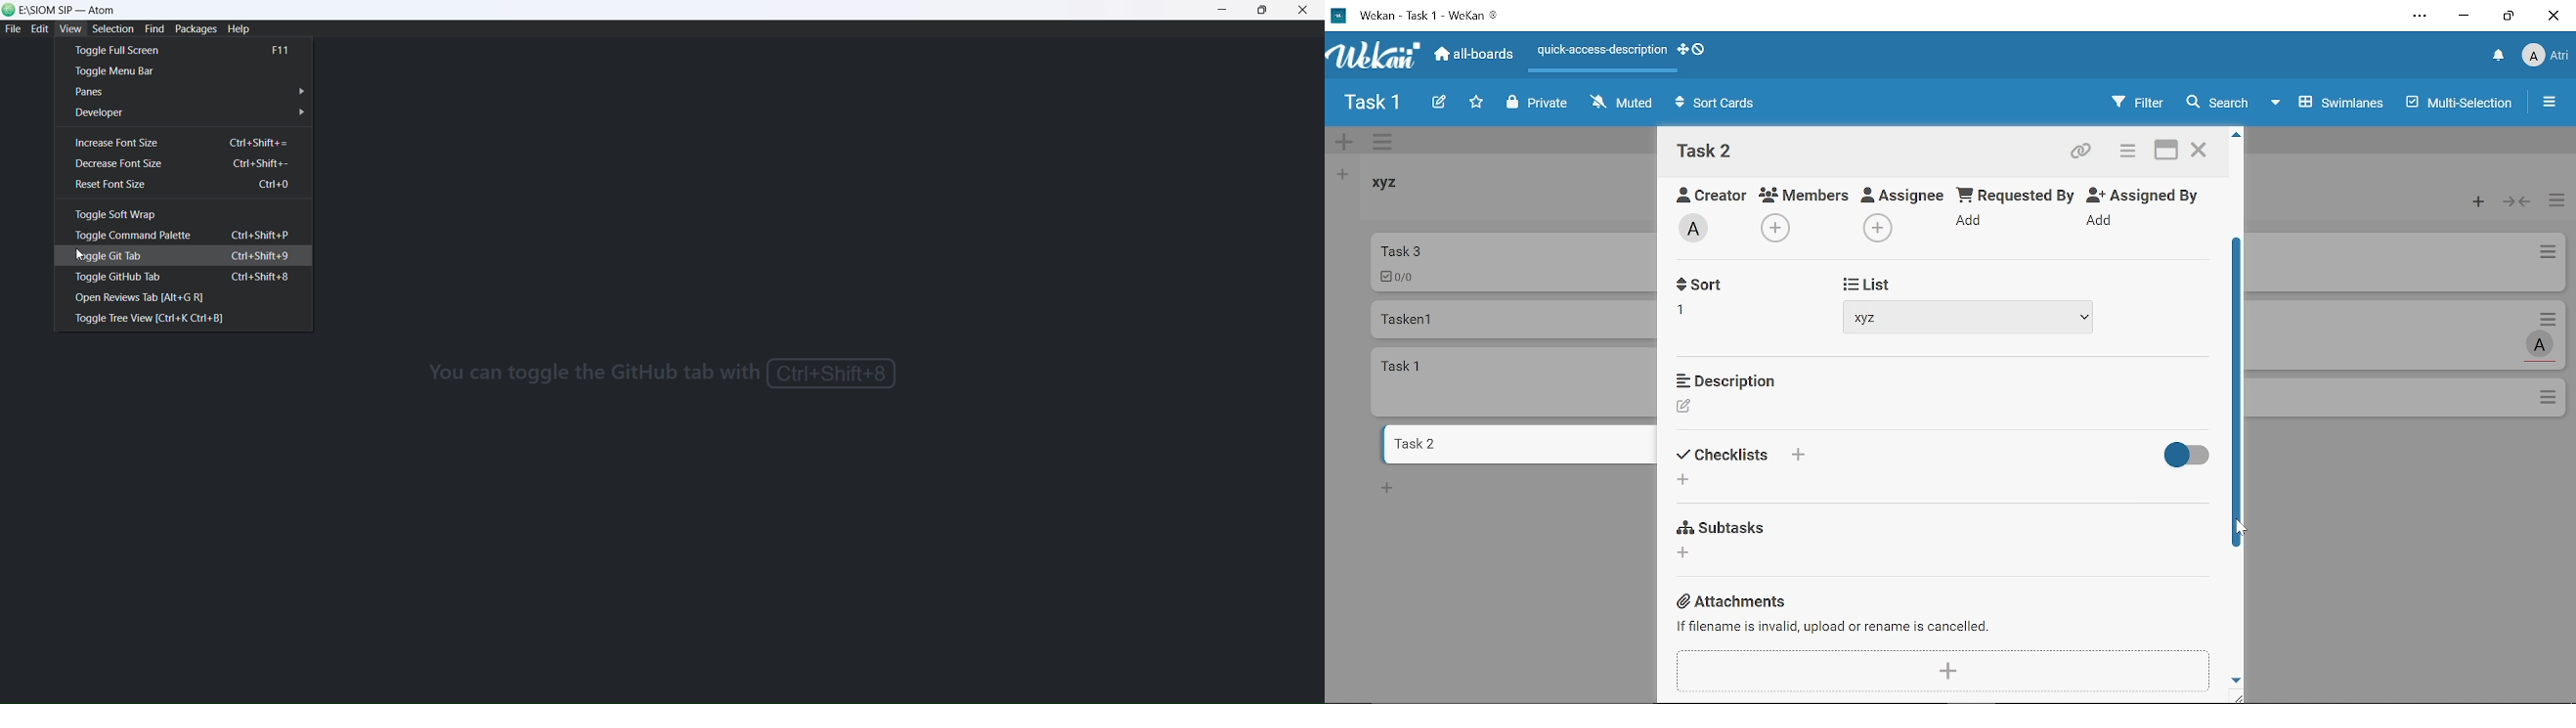 The height and width of the screenshot is (728, 2576). Describe the element at coordinates (2201, 153) in the screenshot. I see `Close card` at that location.